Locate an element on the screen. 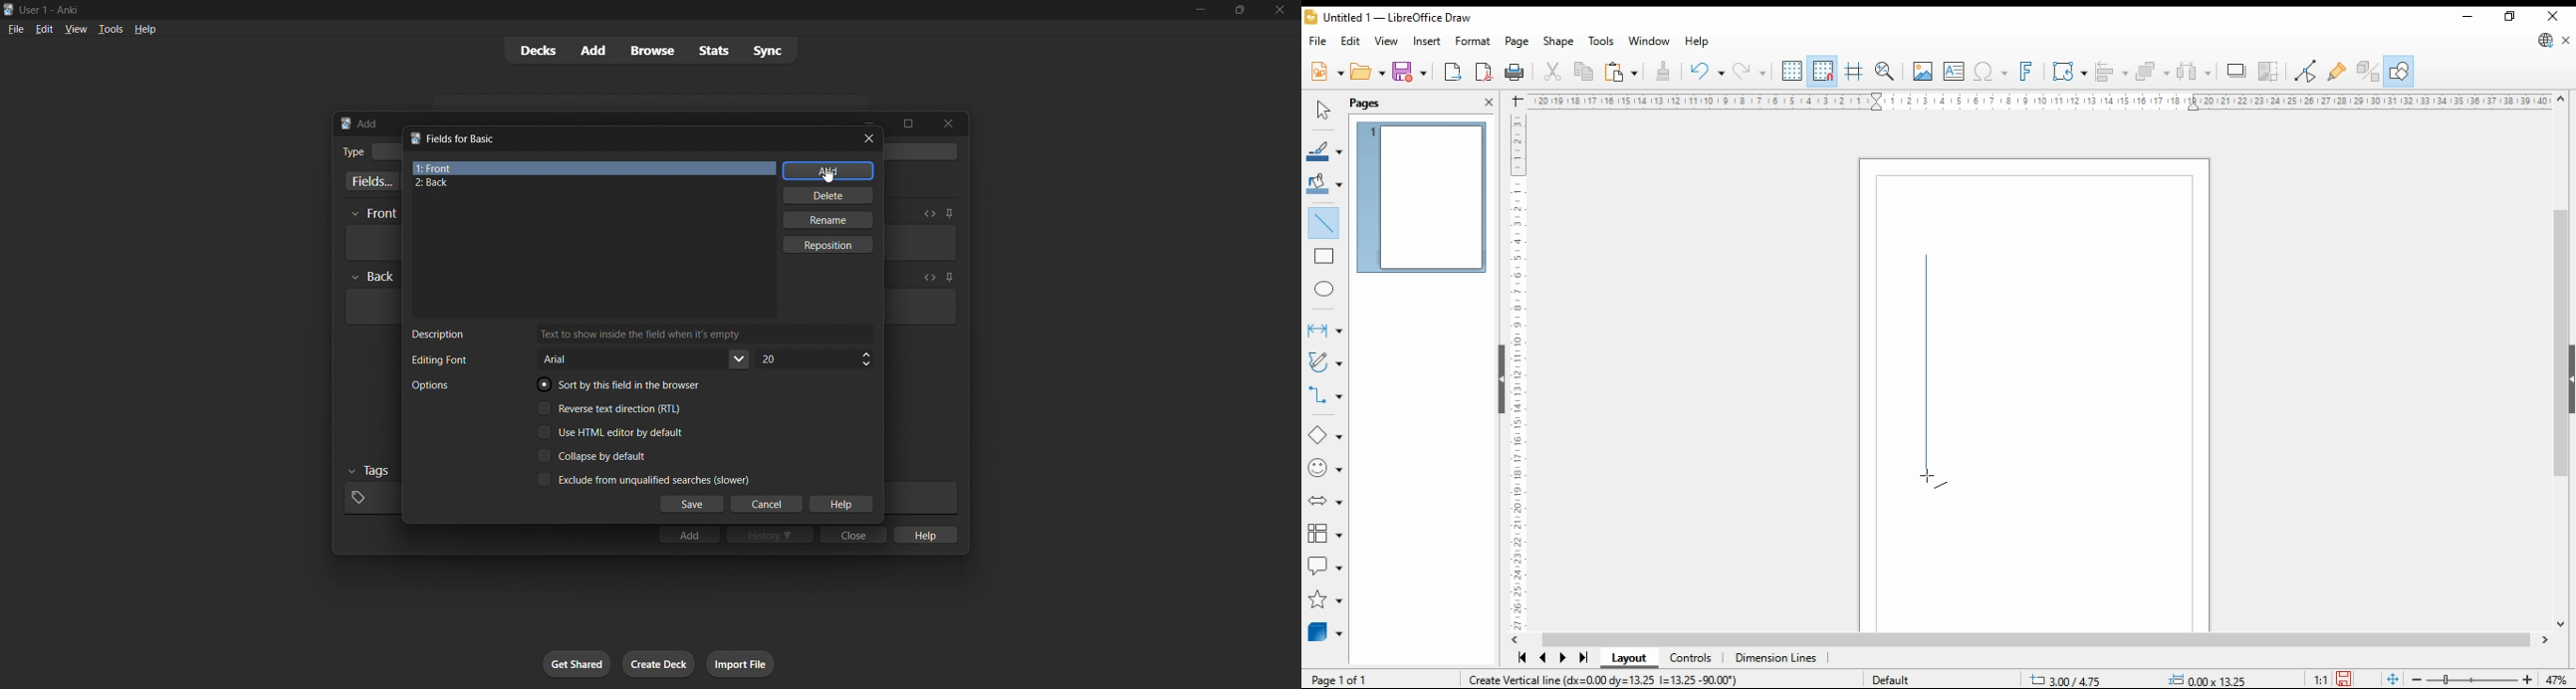  export is located at coordinates (1454, 73).